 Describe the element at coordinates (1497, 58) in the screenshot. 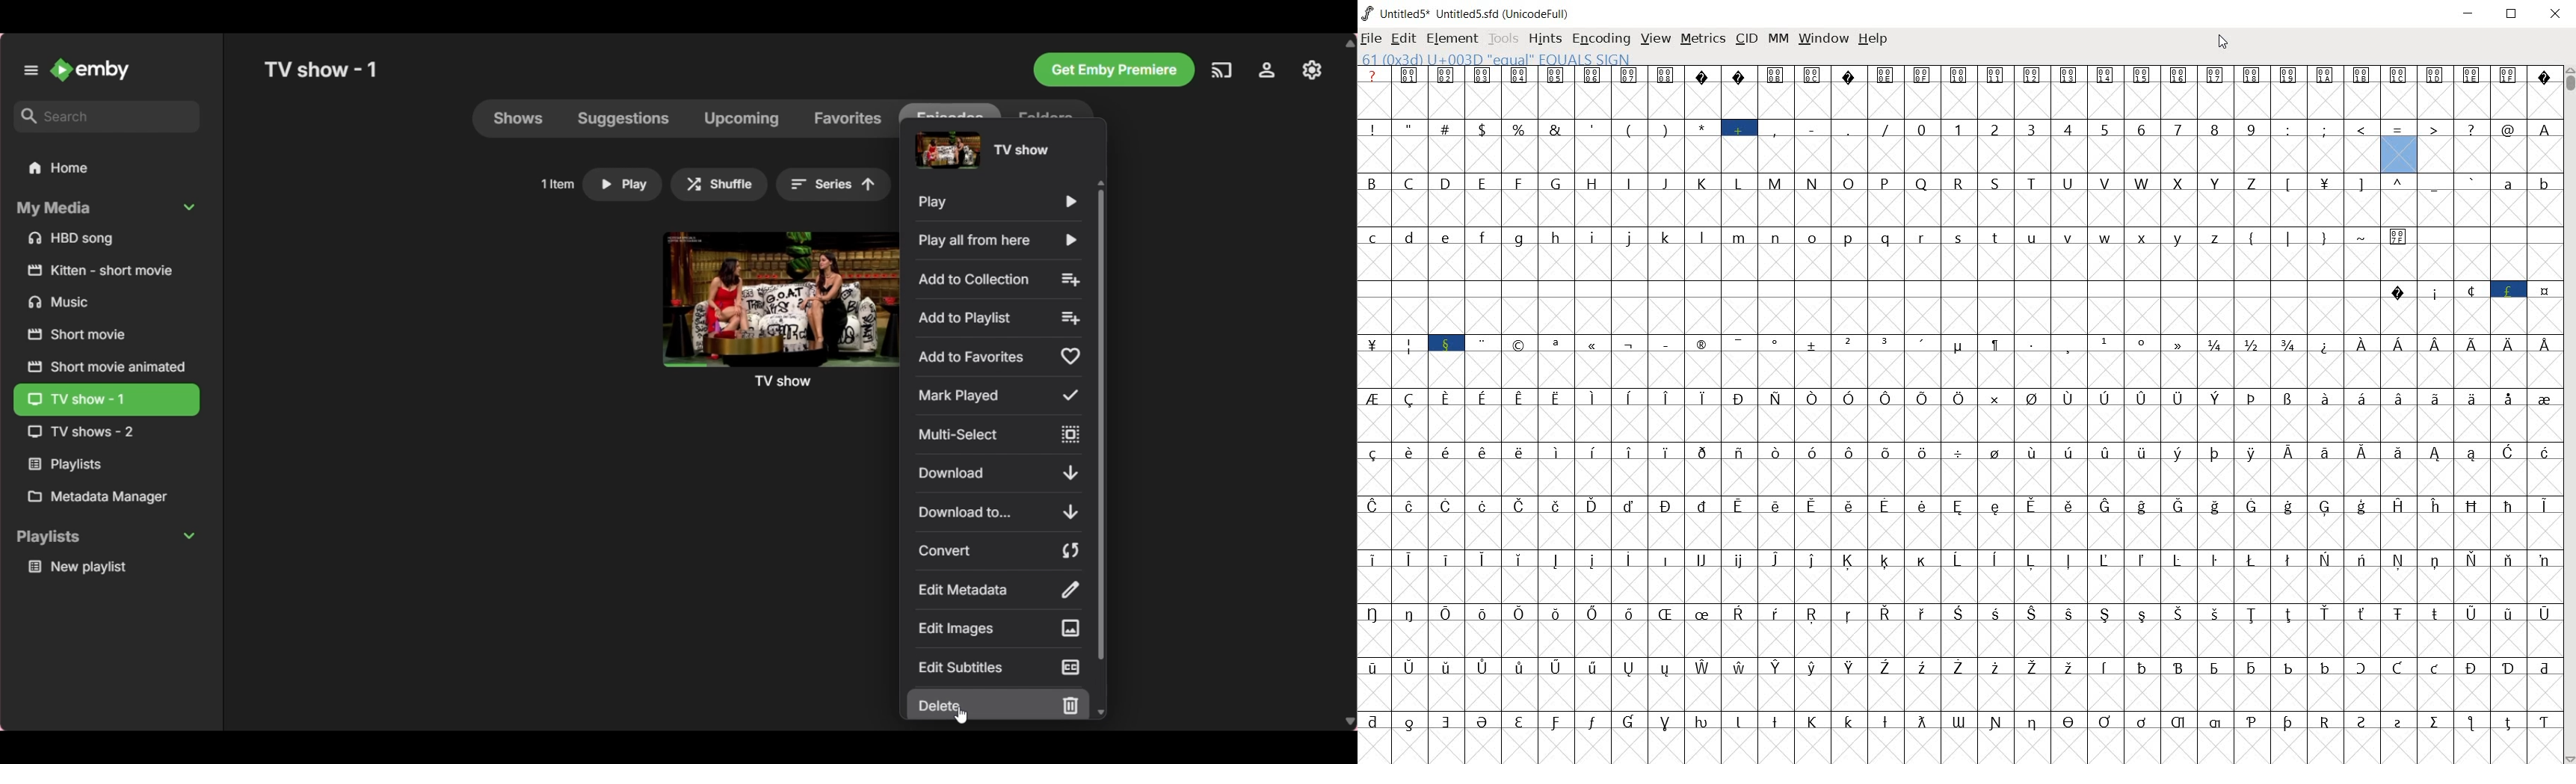

I see `61(0x3d) U+003D "EQUAL" EQUALS SIGN` at that location.